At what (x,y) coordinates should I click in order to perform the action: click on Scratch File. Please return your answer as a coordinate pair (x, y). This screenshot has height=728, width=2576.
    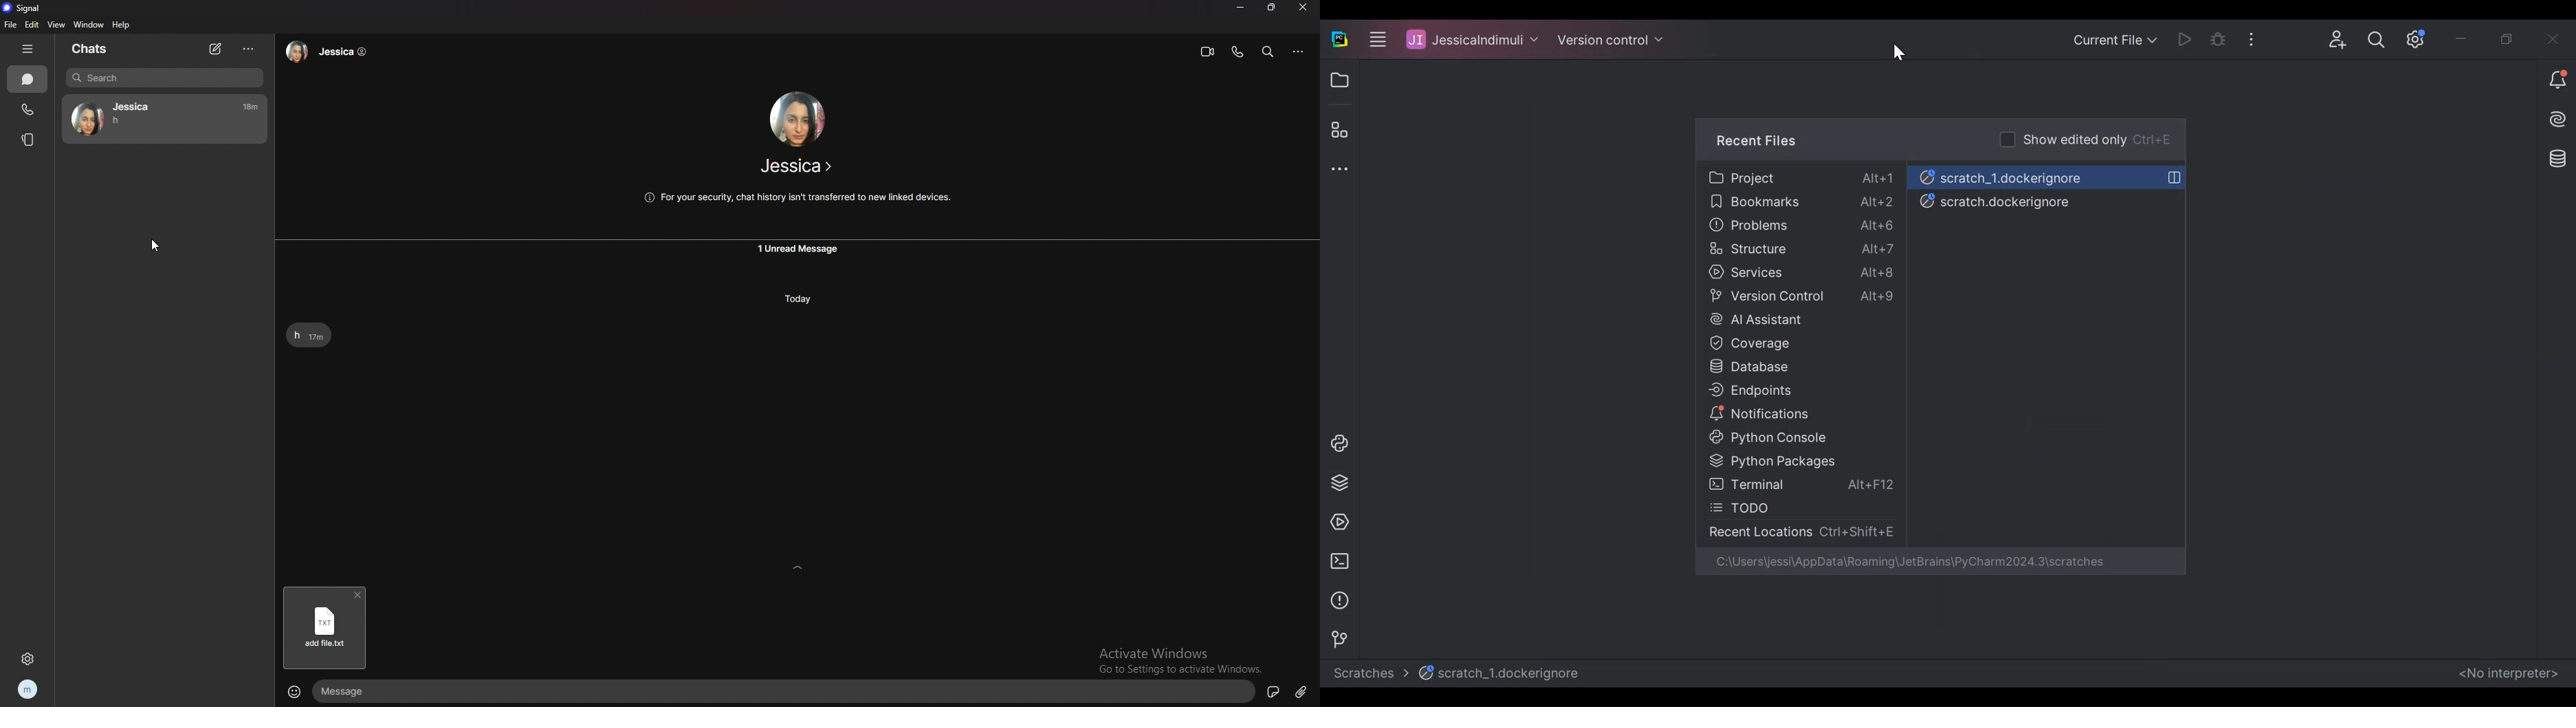
    Looking at the image, I should click on (2047, 175).